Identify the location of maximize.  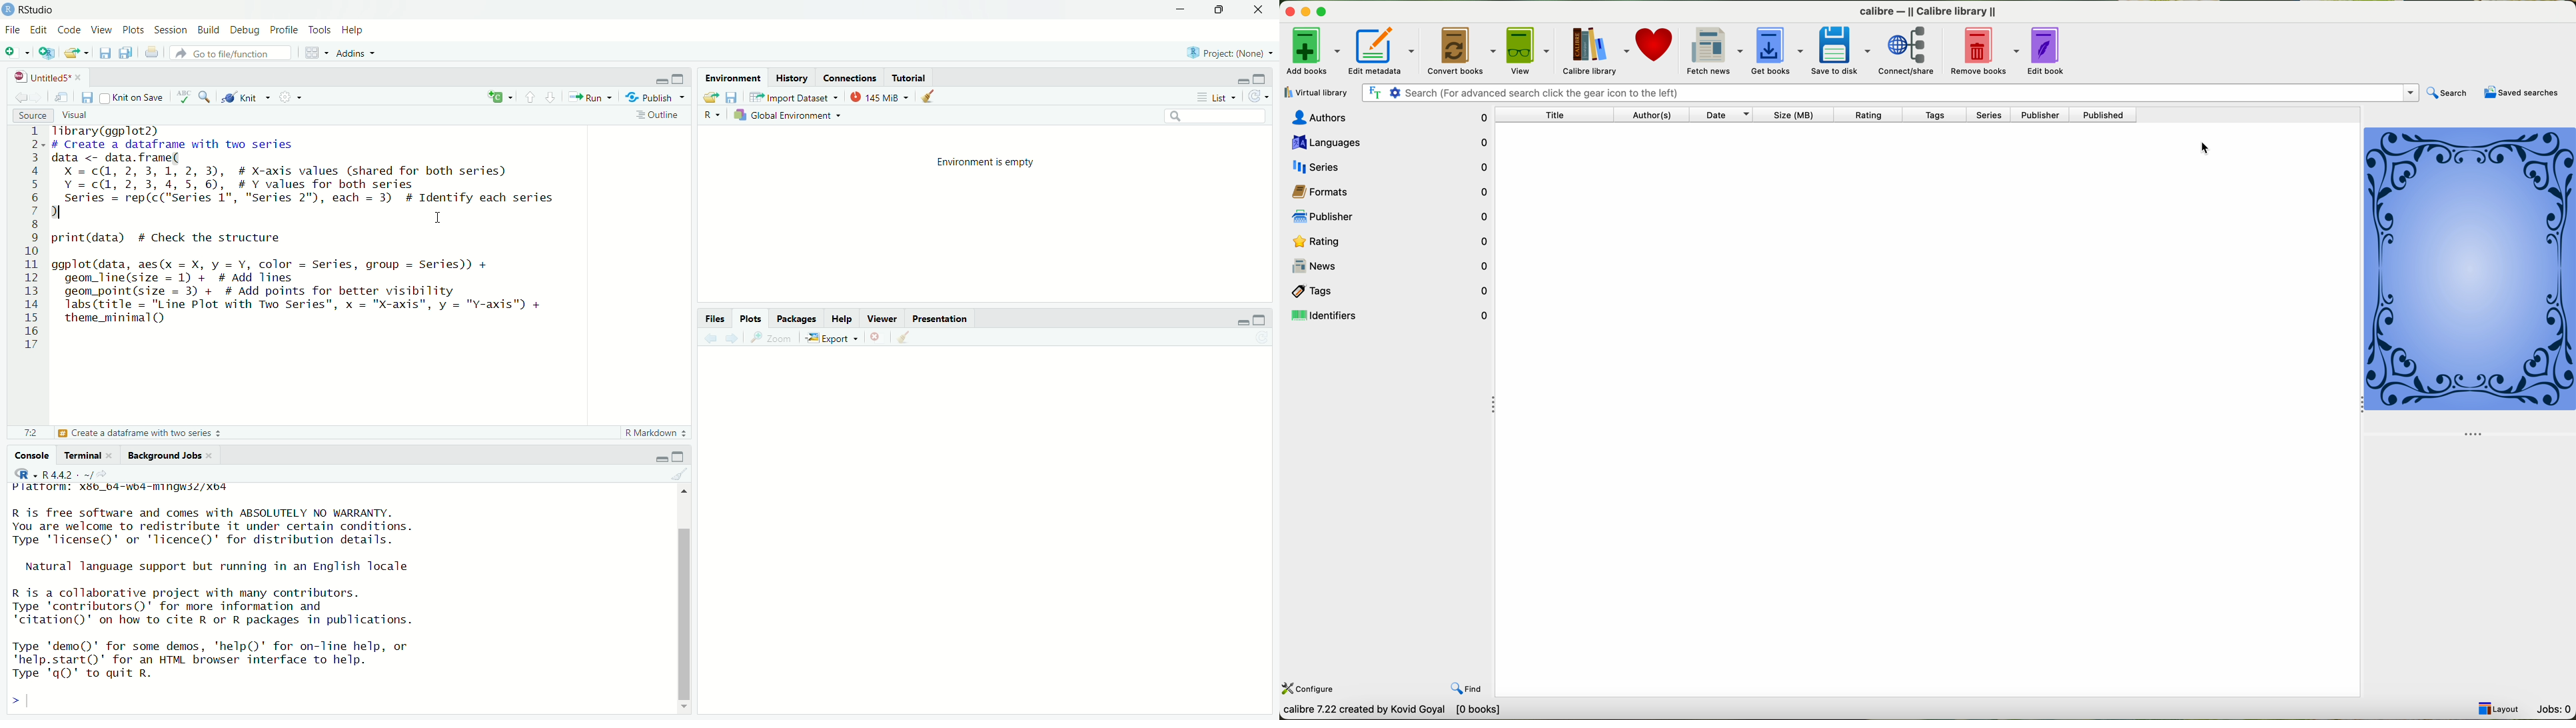
(1322, 11).